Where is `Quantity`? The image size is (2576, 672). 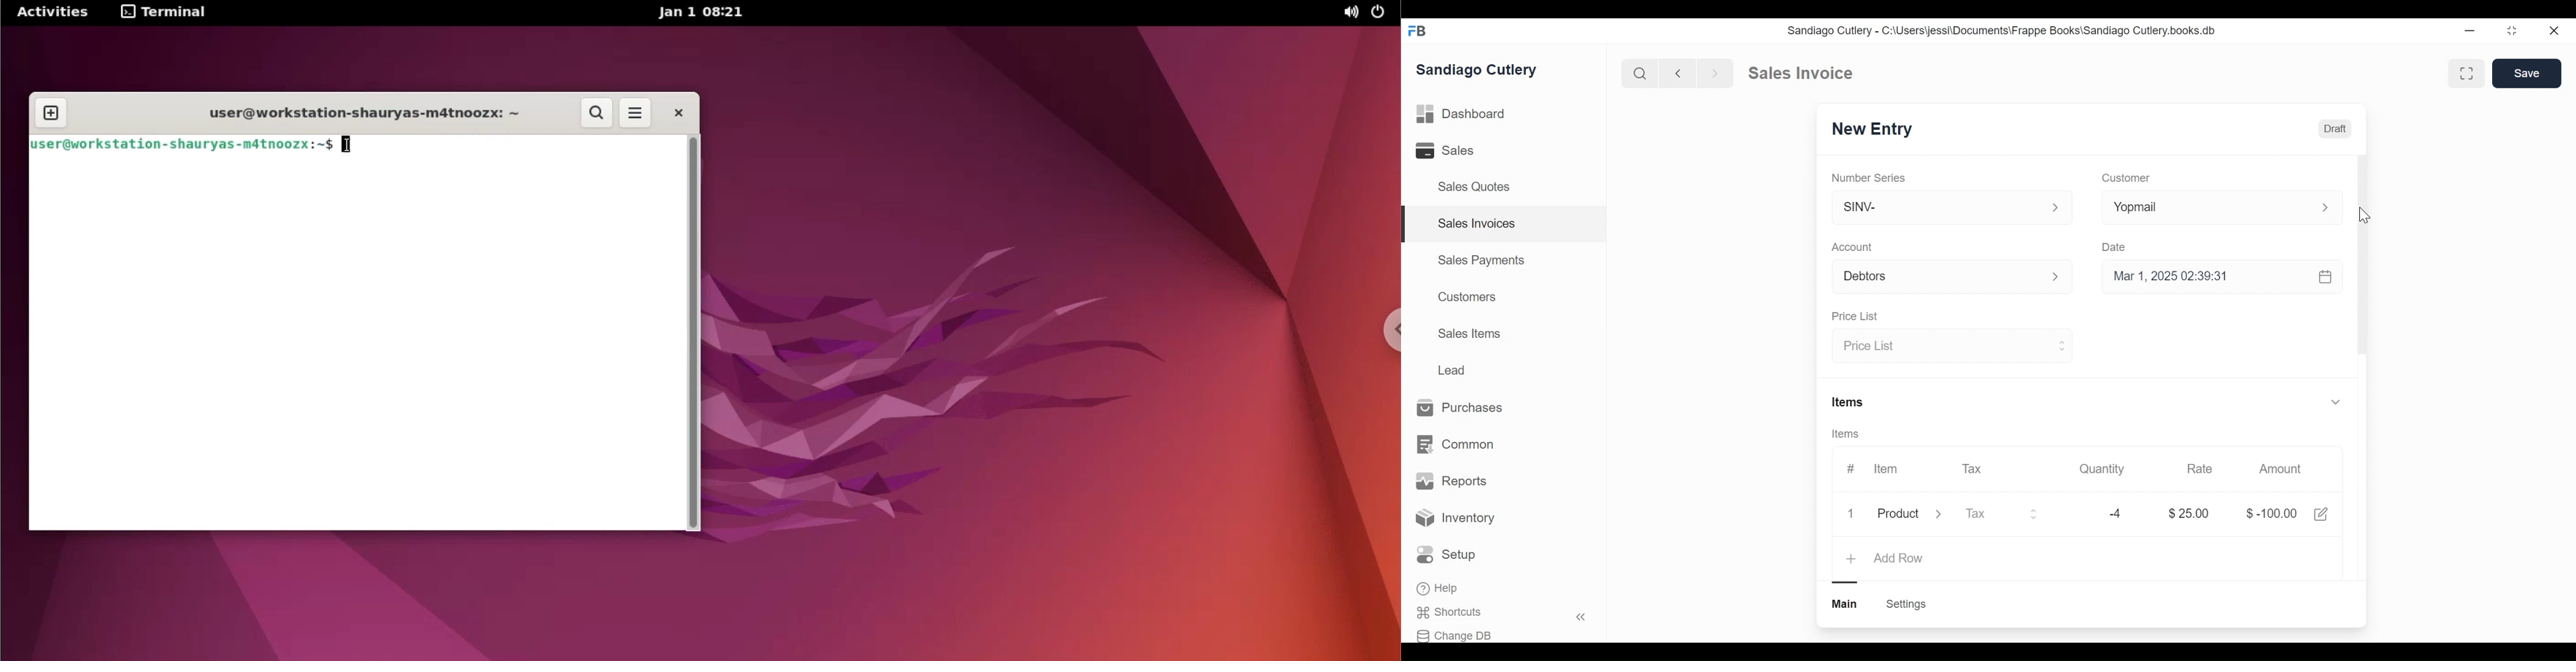 Quantity is located at coordinates (2104, 469).